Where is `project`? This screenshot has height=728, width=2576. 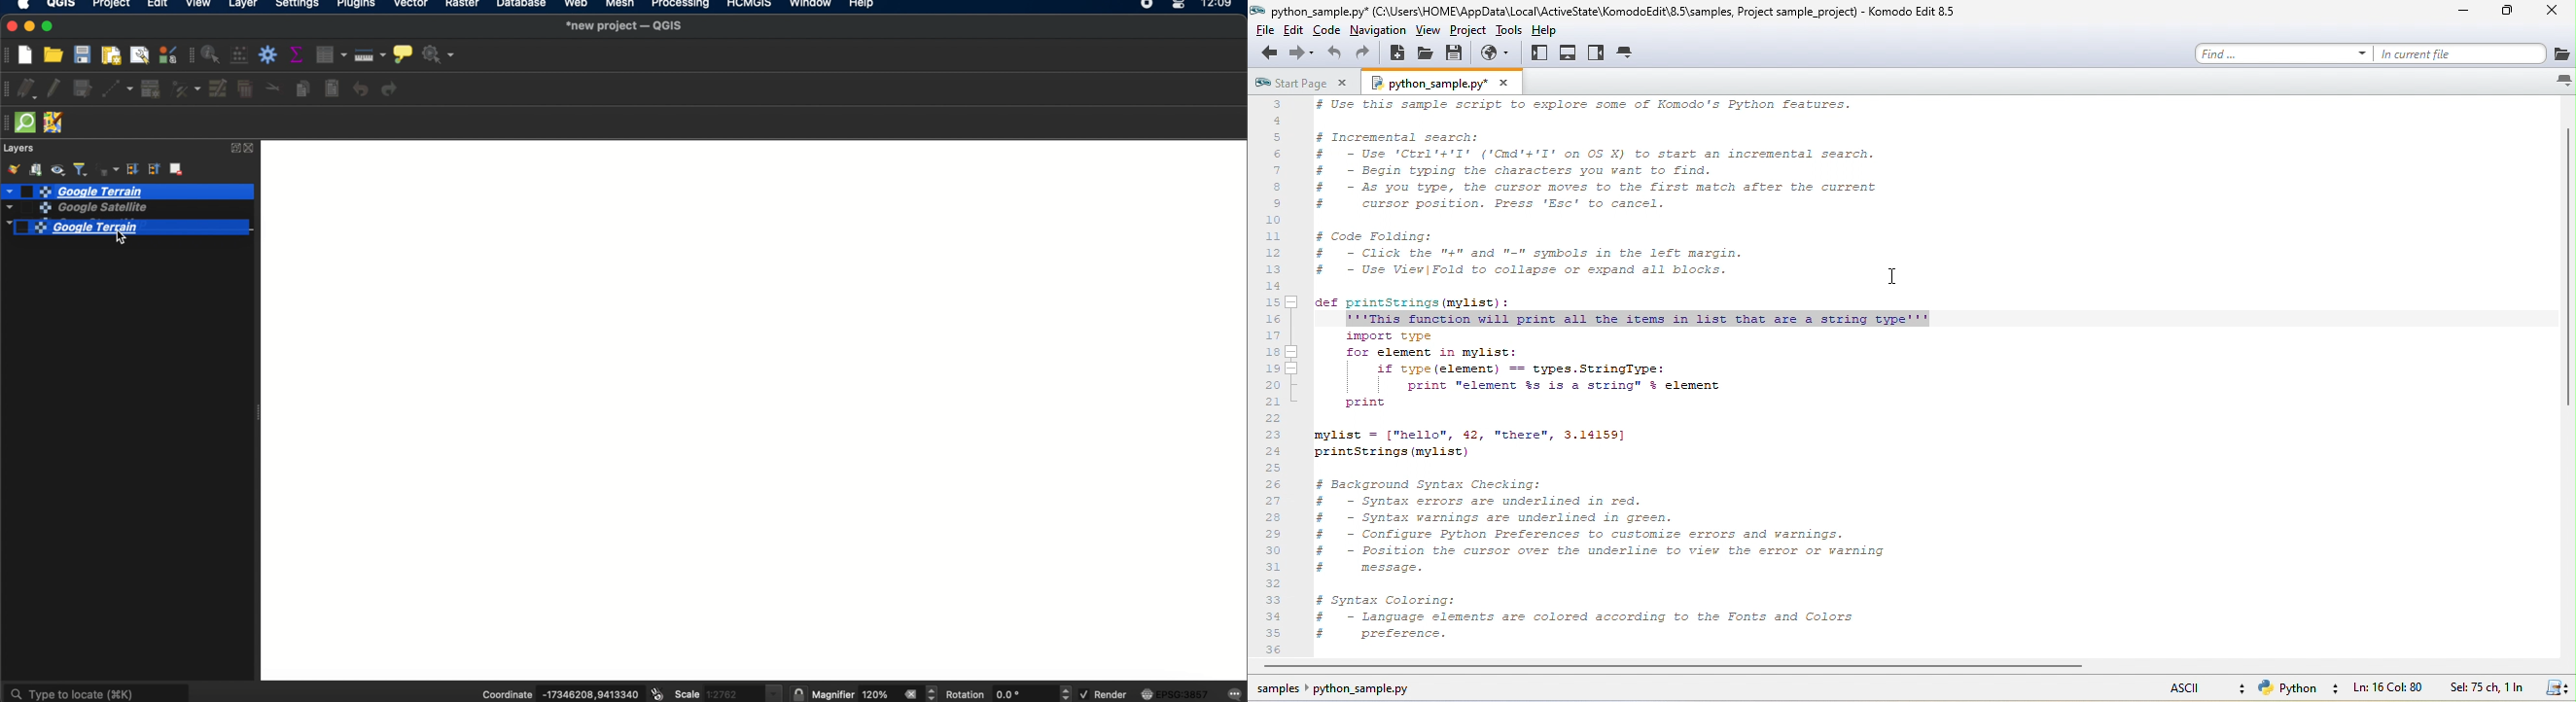 project is located at coordinates (1469, 31).